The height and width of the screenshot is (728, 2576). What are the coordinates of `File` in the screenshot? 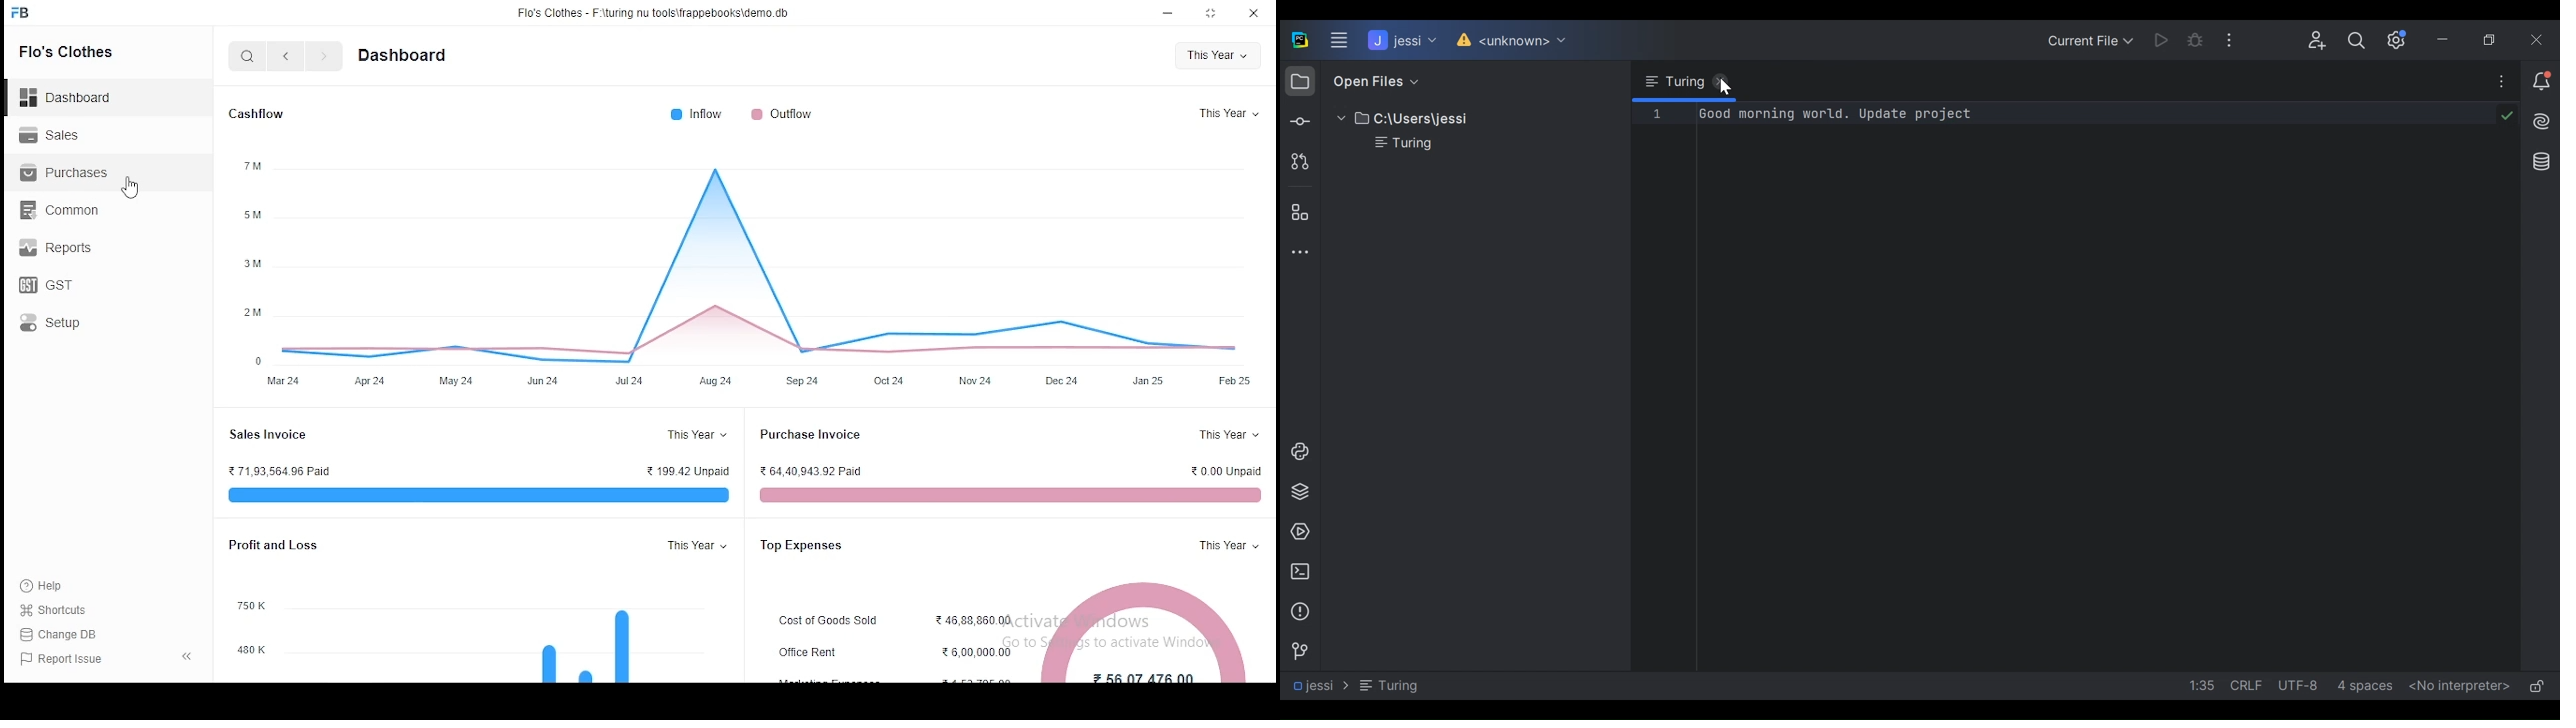 It's located at (1395, 144).